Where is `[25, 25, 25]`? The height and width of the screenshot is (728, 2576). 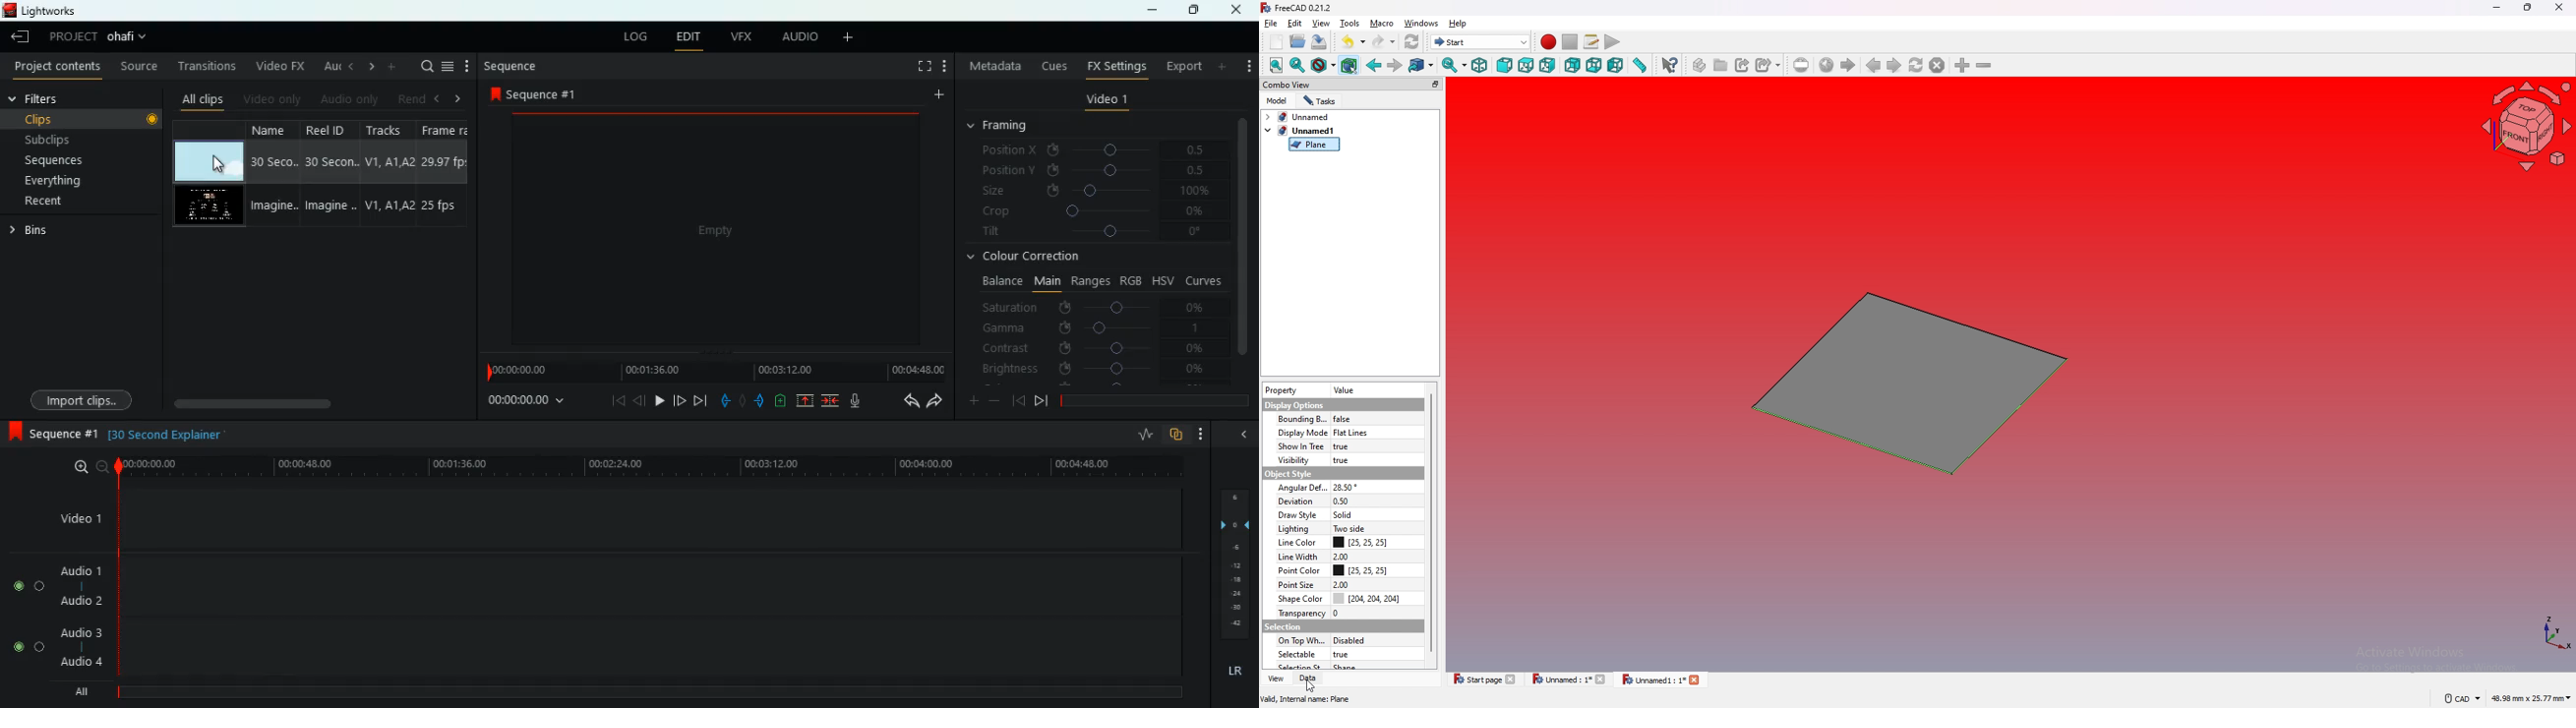 [25, 25, 25] is located at coordinates (1363, 543).